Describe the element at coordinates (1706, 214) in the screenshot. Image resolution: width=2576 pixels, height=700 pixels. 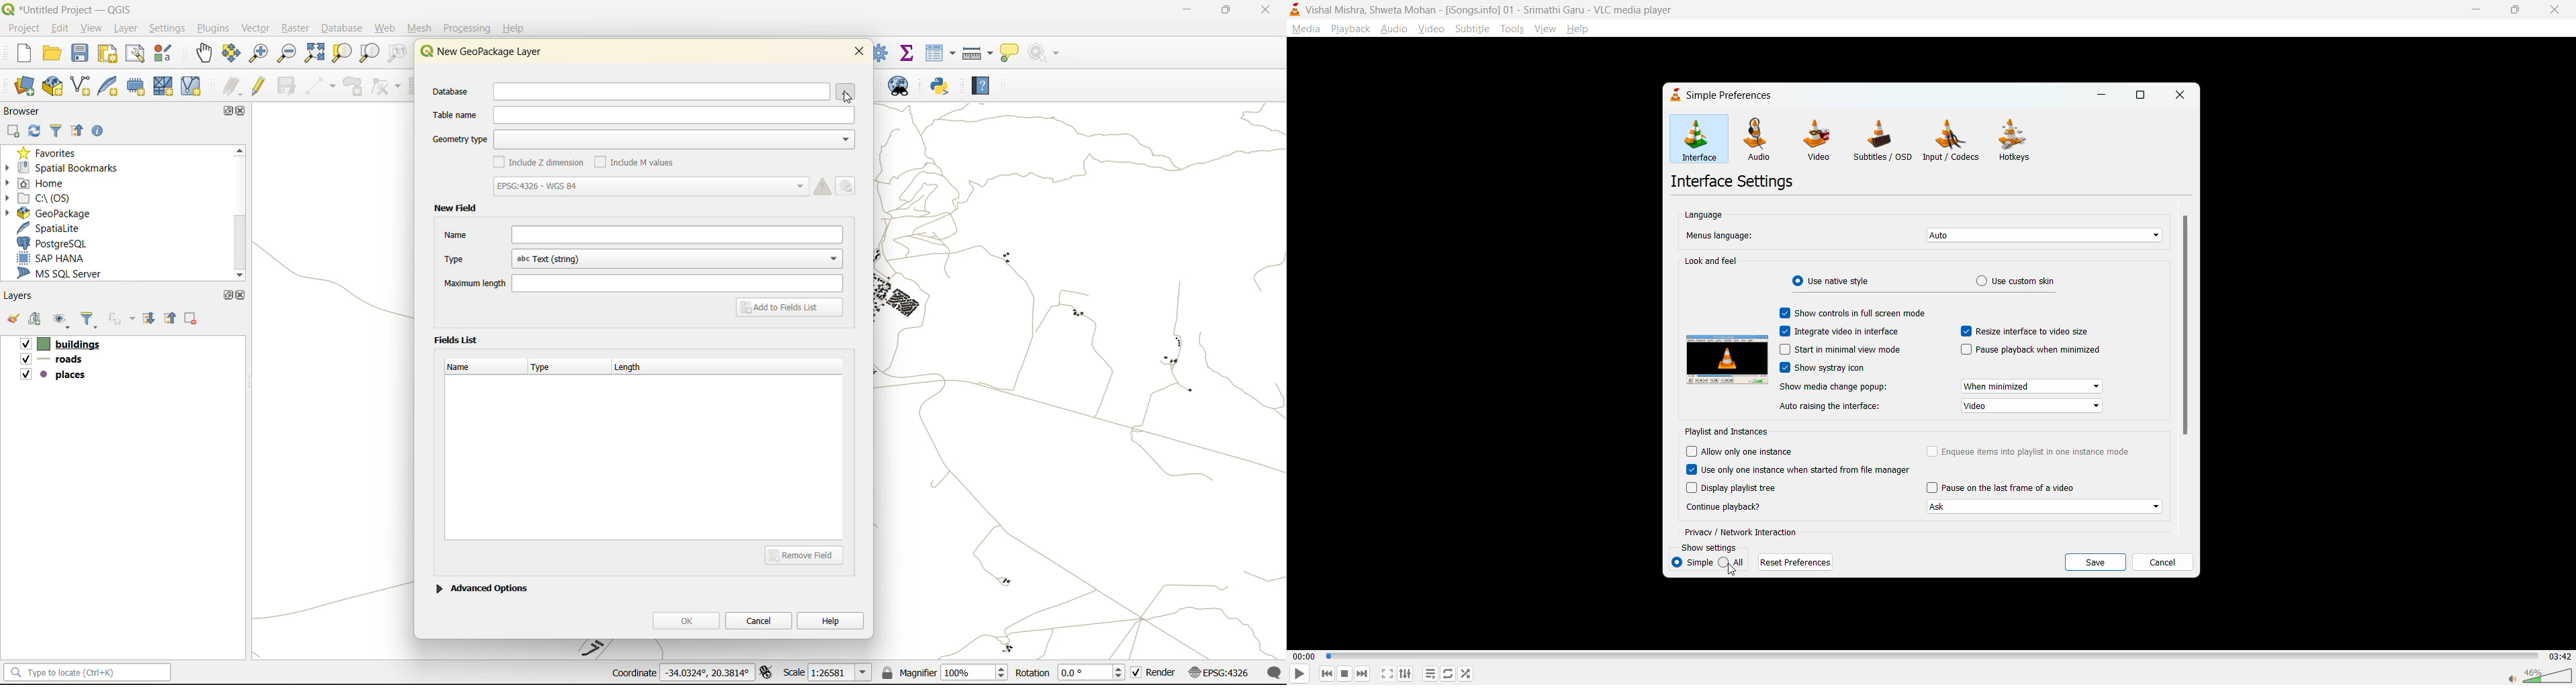
I see `language` at that location.